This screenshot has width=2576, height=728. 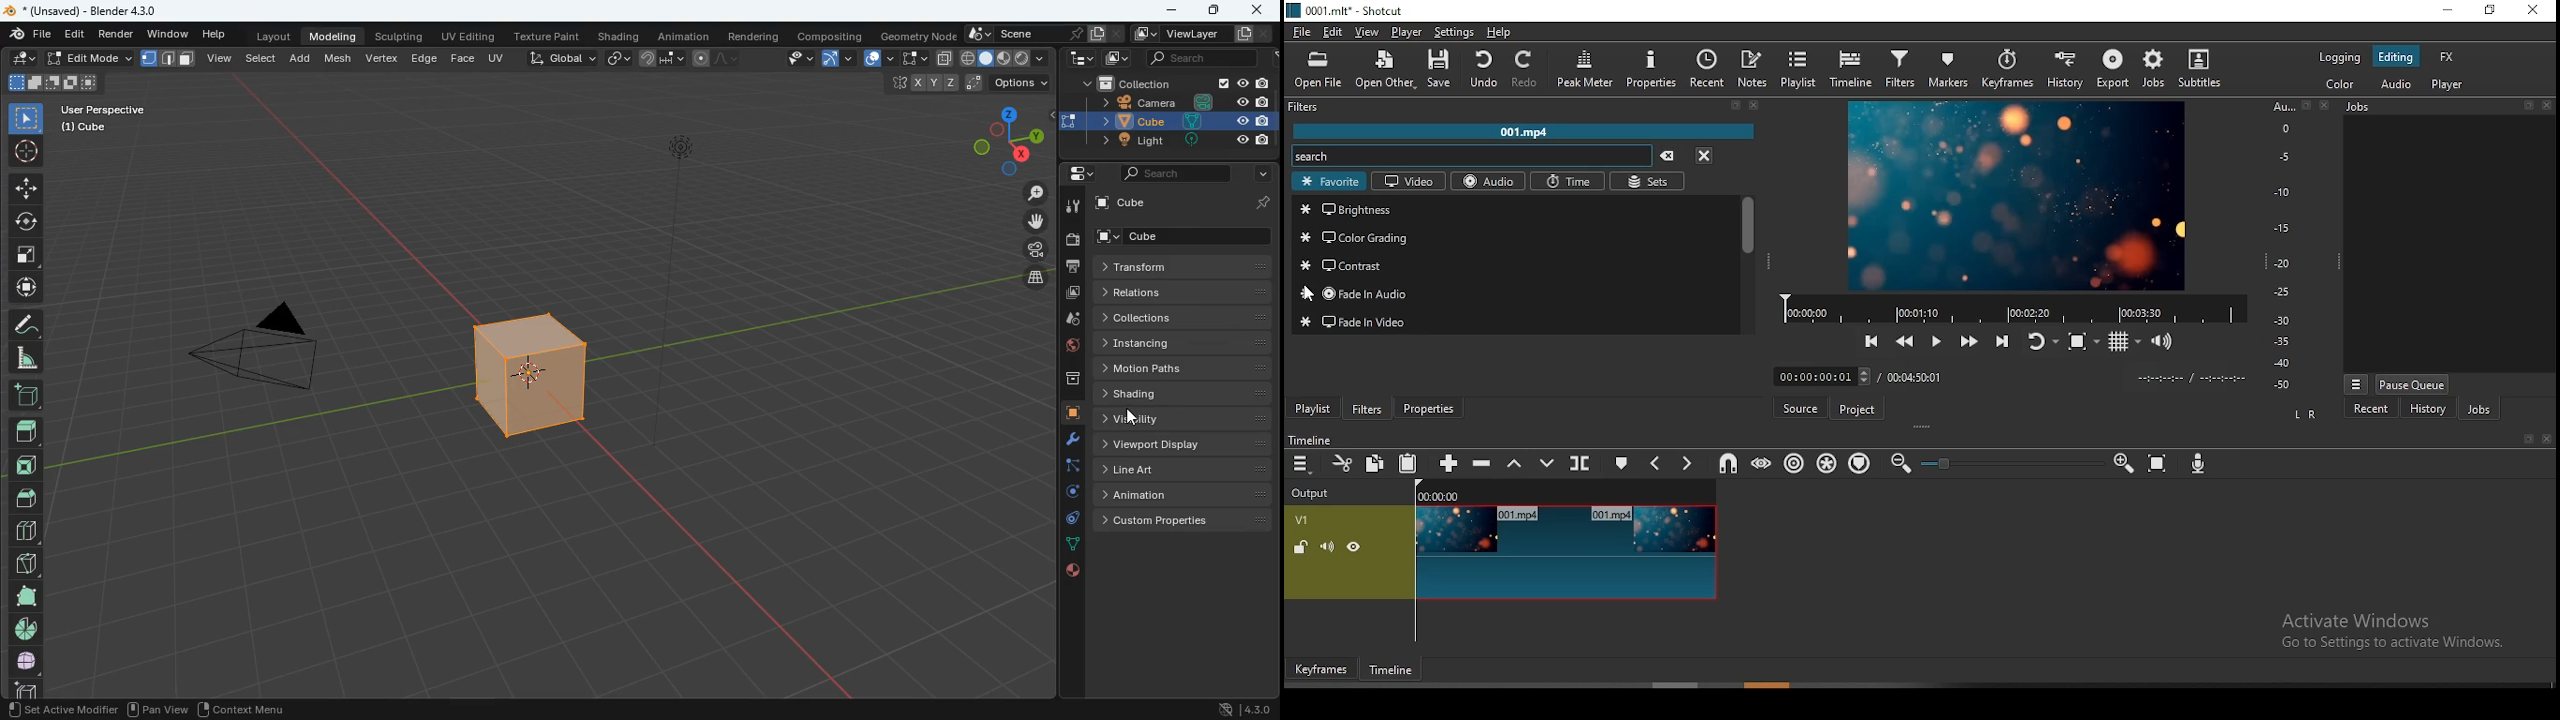 What do you see at coordinates (1550, 462) in the screenshot?
I see `overwrite` at bounding box center [1550, 462].